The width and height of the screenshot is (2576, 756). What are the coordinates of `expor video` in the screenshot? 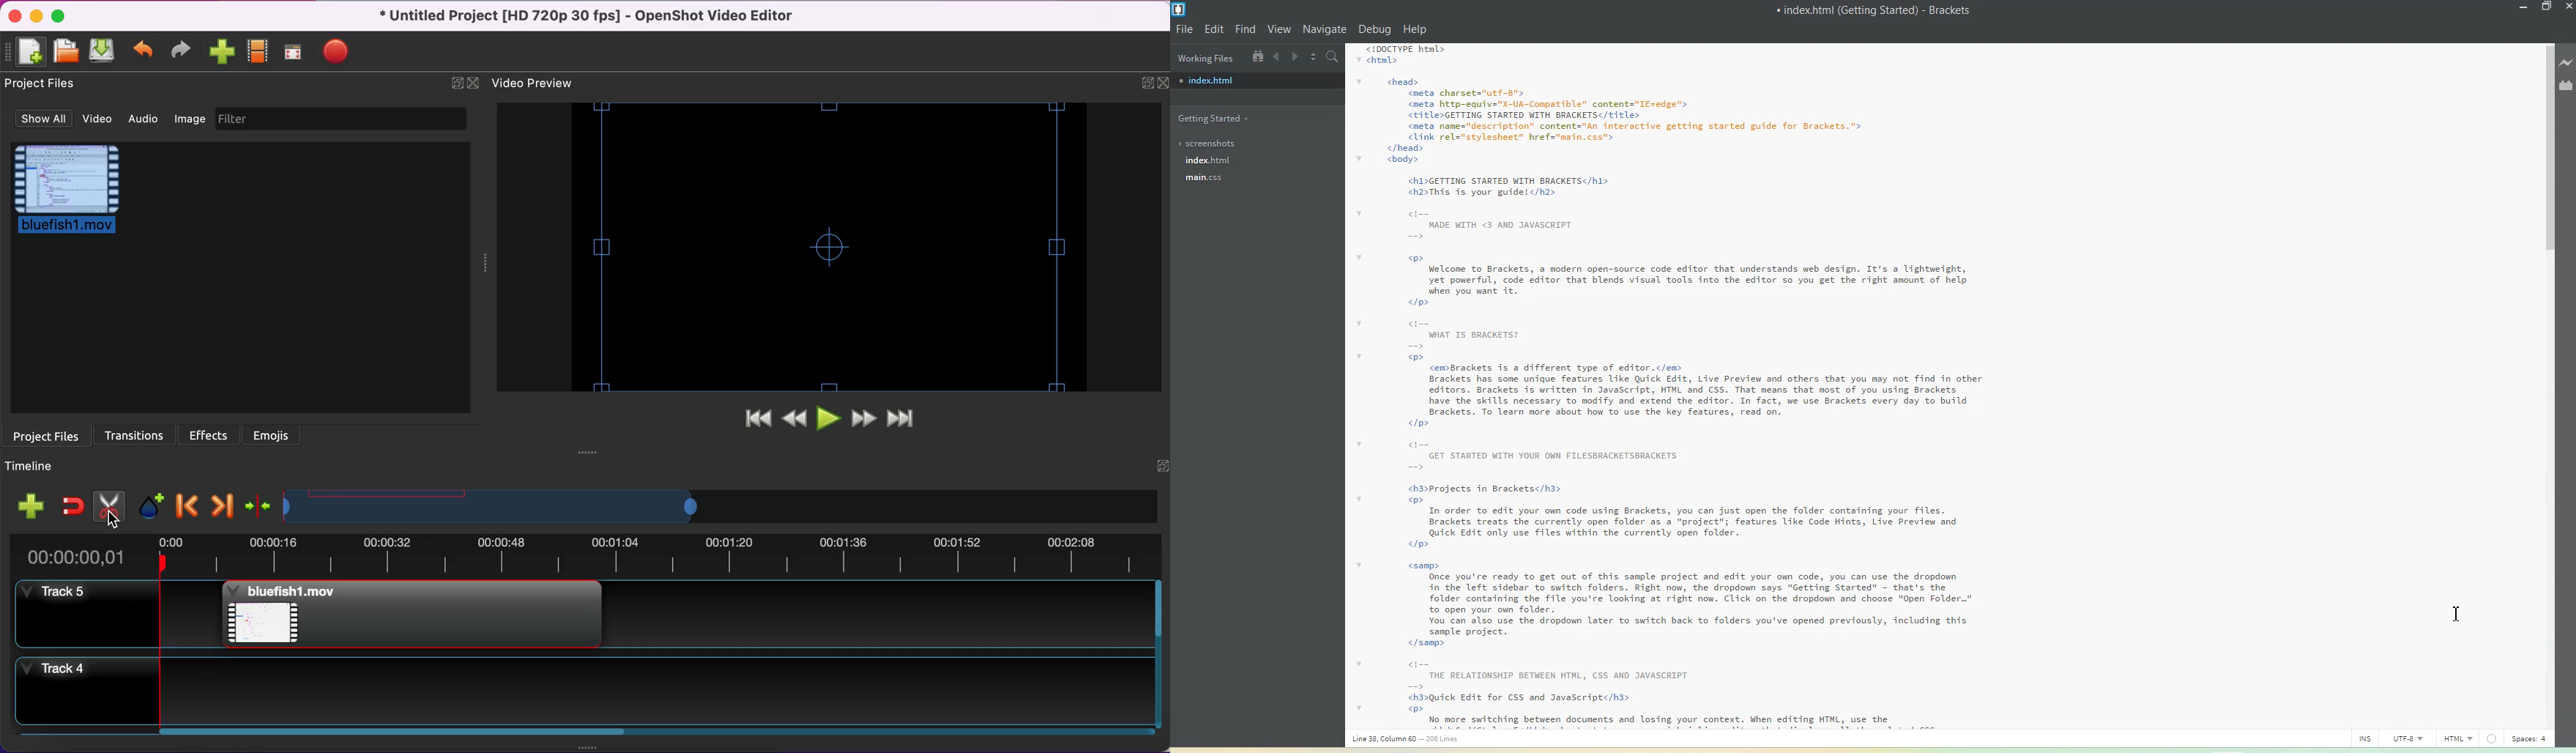 It's located at (338, 49).